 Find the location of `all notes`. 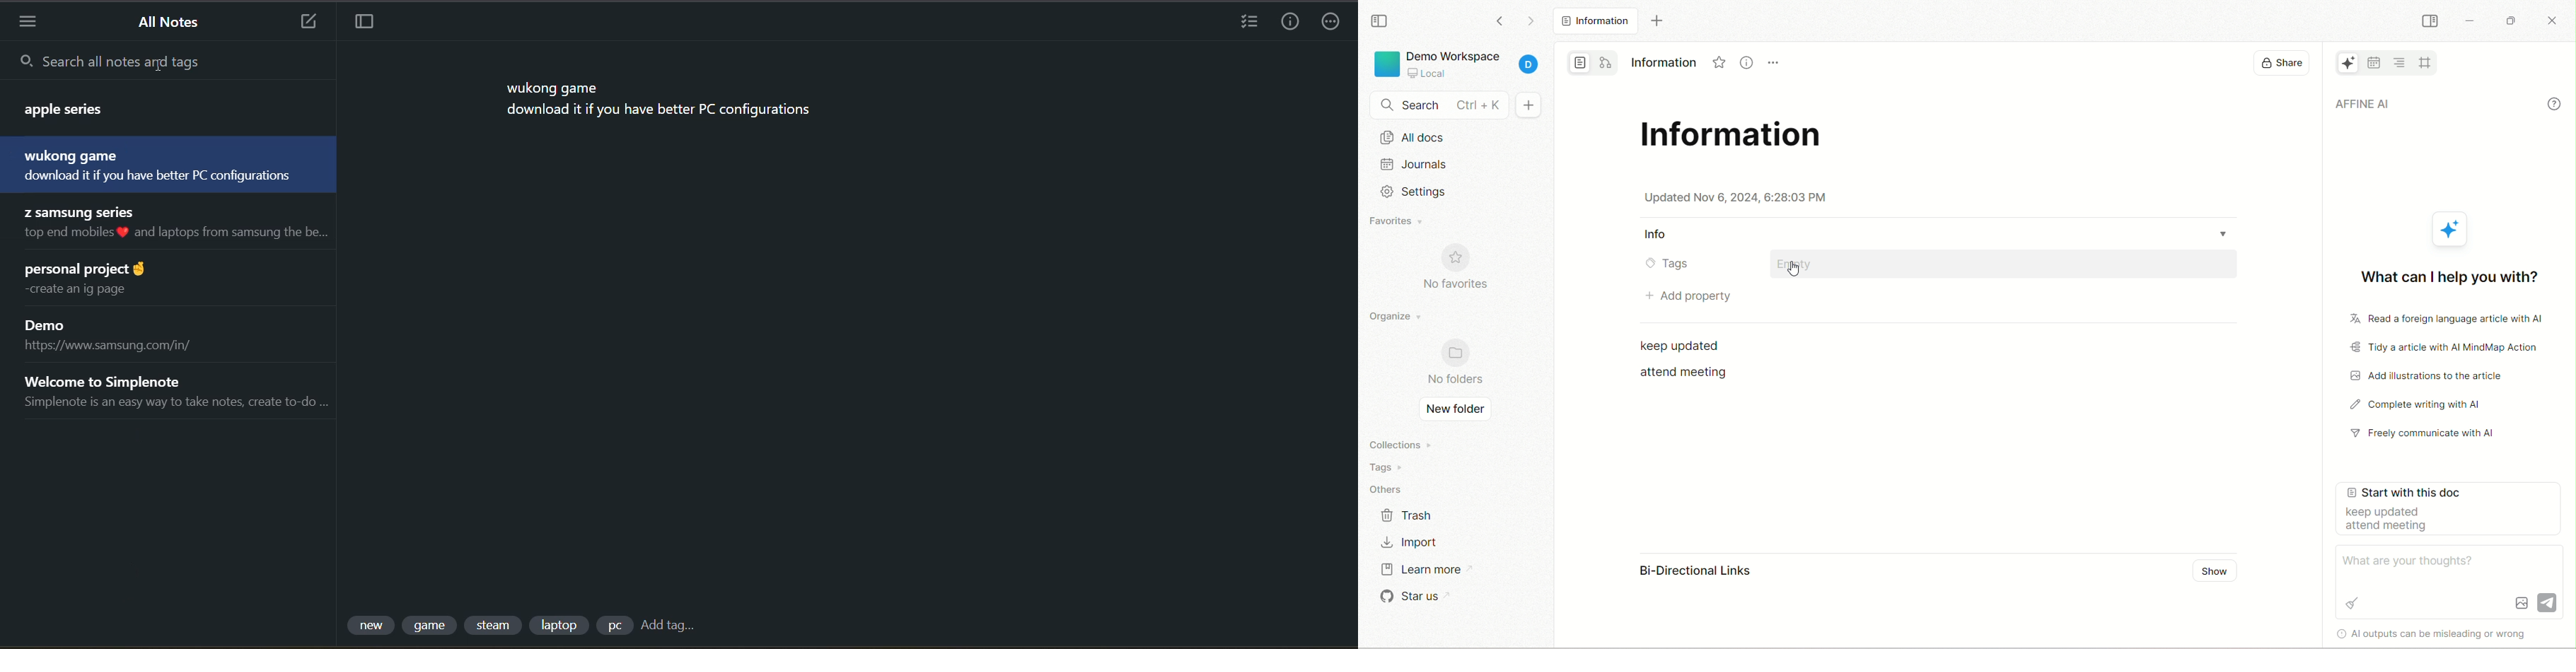

all notes is located at coordinates (172, 24).